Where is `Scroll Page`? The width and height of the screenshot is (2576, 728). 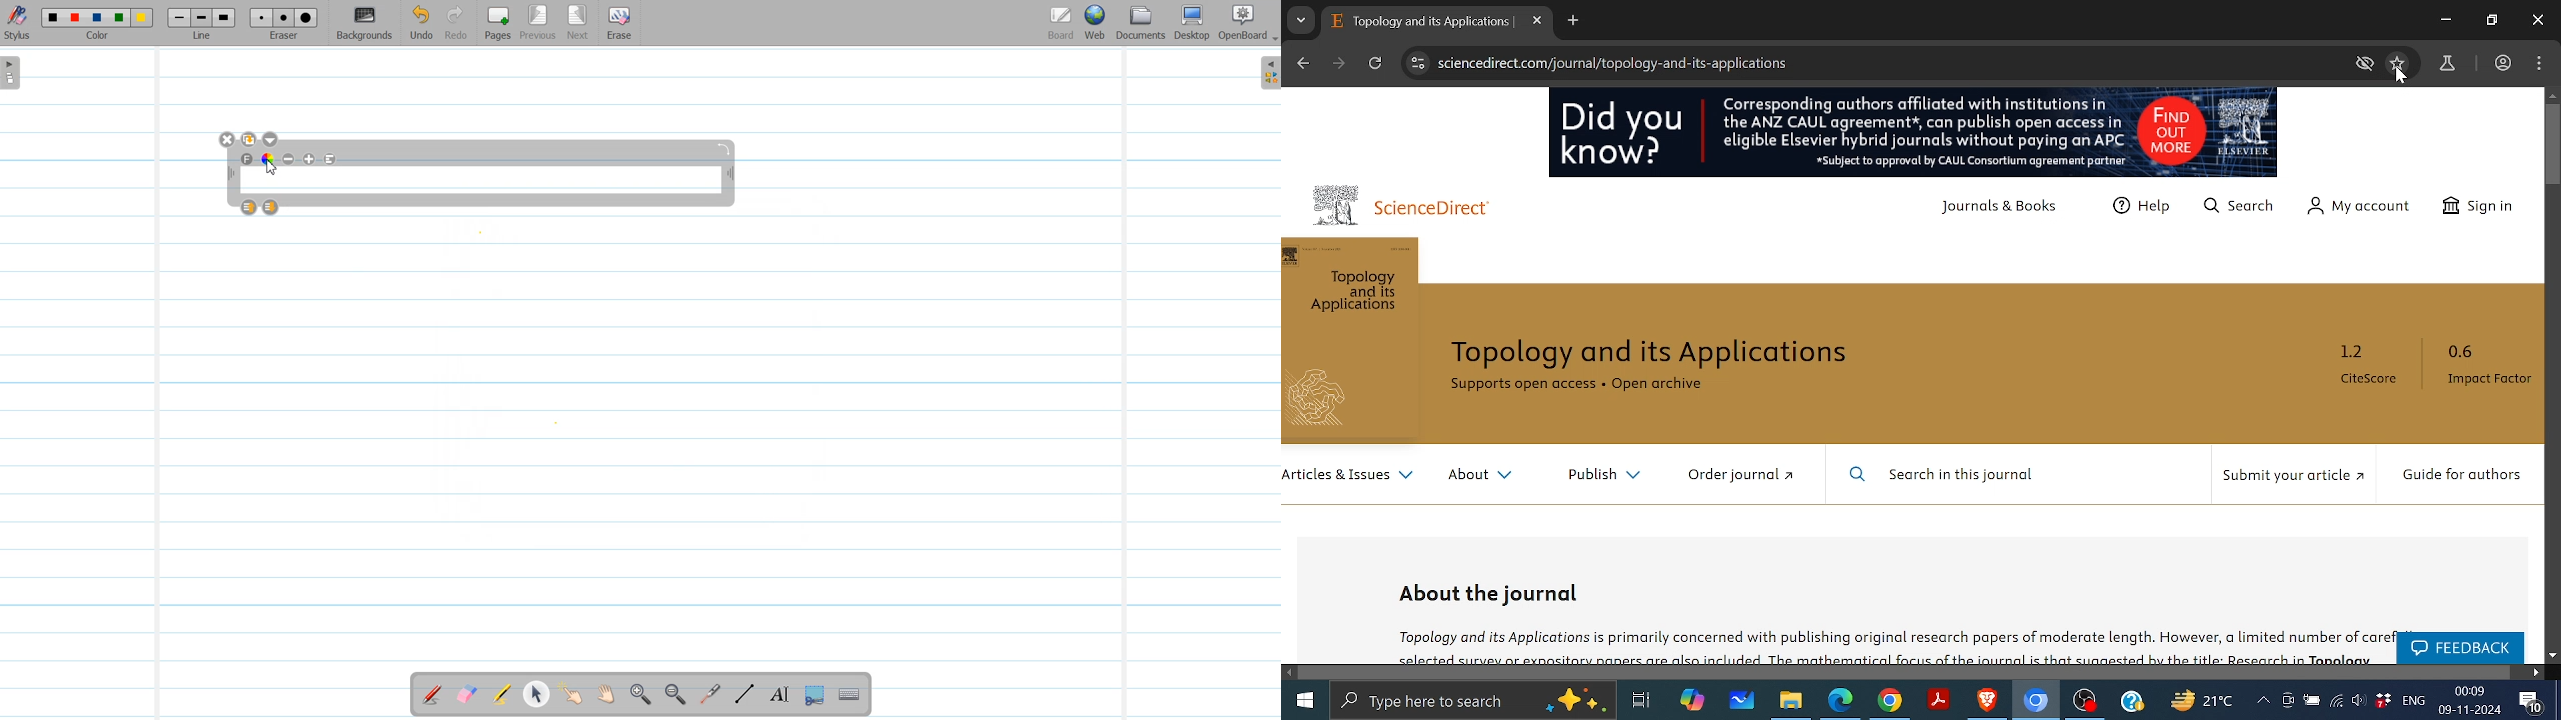
Scroll Page is located at coordinates (606, 695).